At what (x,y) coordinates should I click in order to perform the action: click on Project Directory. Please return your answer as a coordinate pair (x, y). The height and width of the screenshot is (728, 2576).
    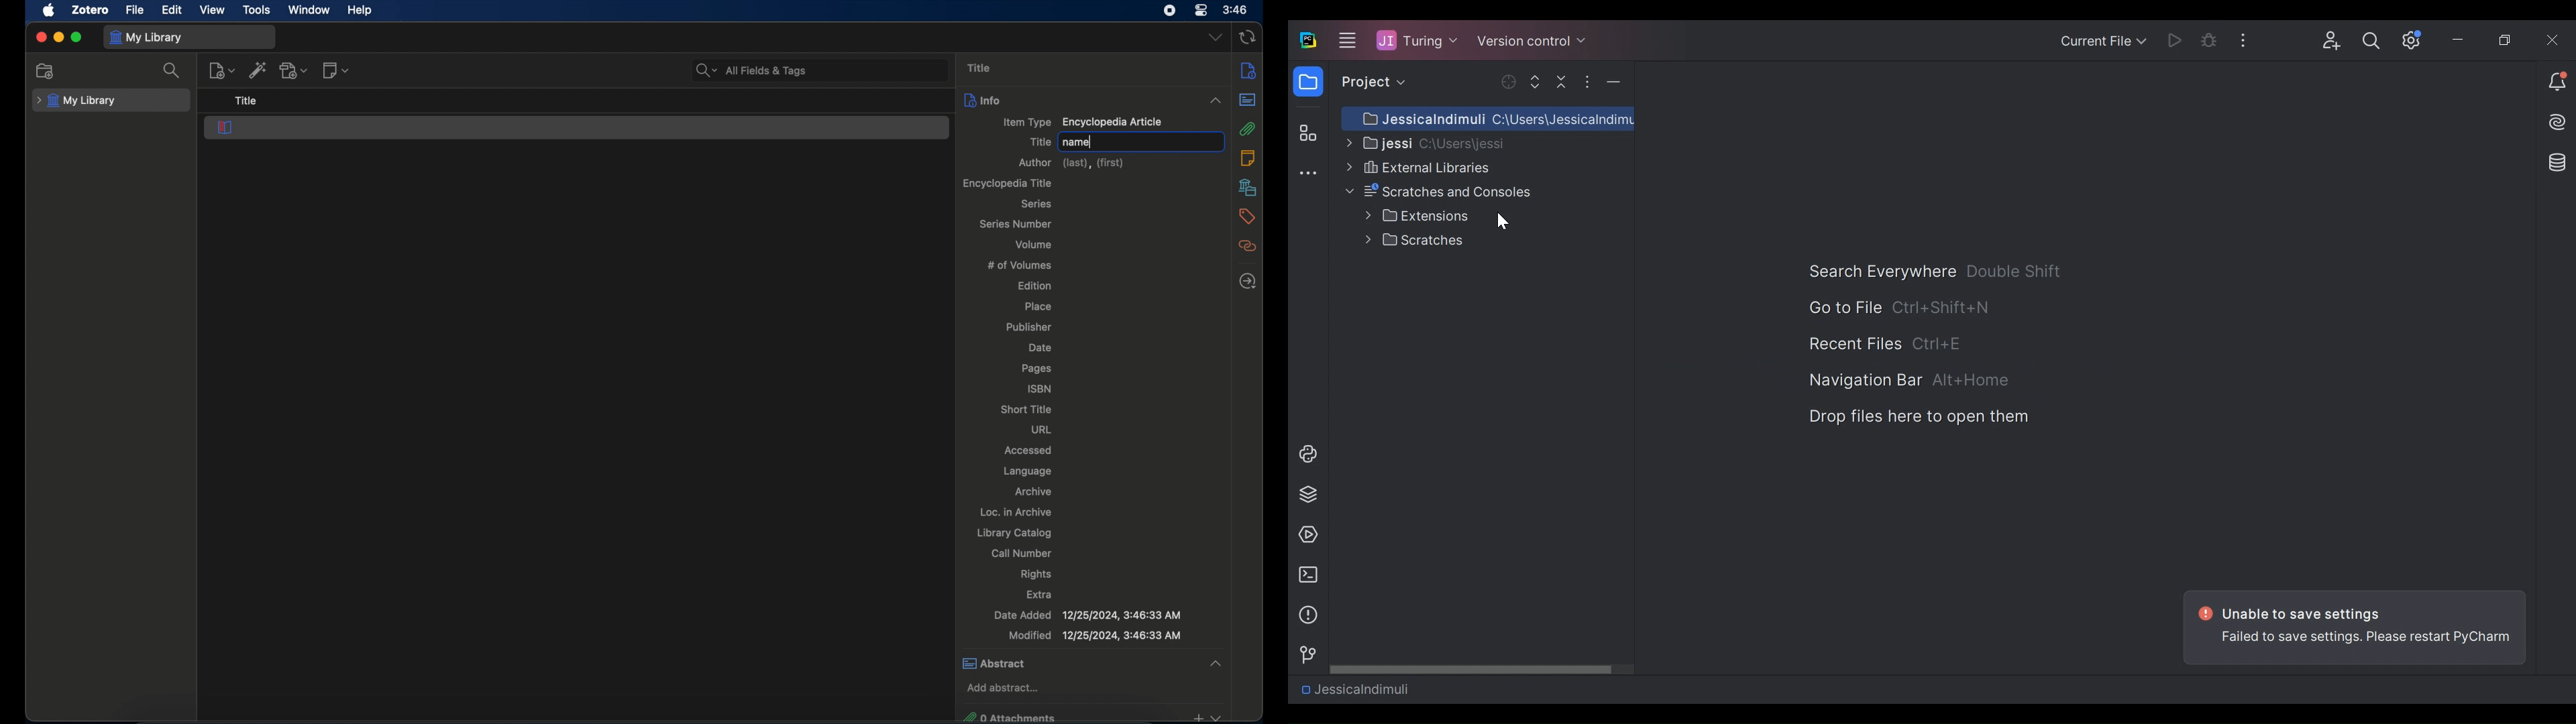
    Looking at the image, I should click on (1424, 142).